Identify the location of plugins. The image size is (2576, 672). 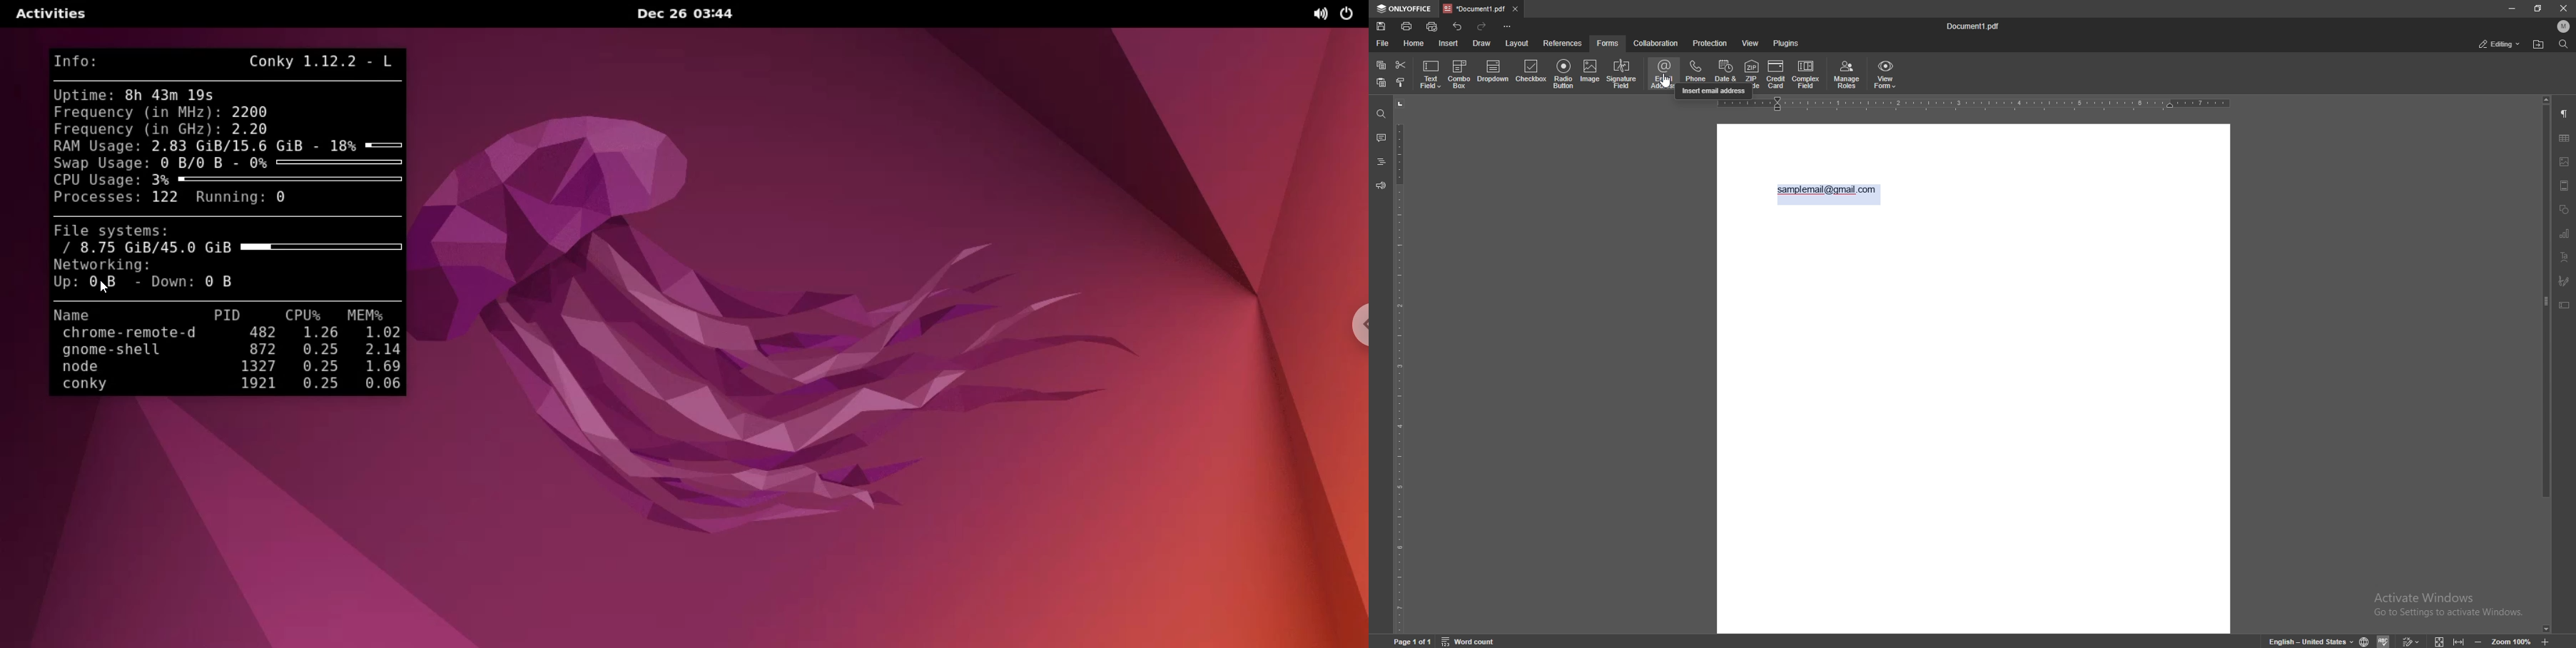
(1786, 43).